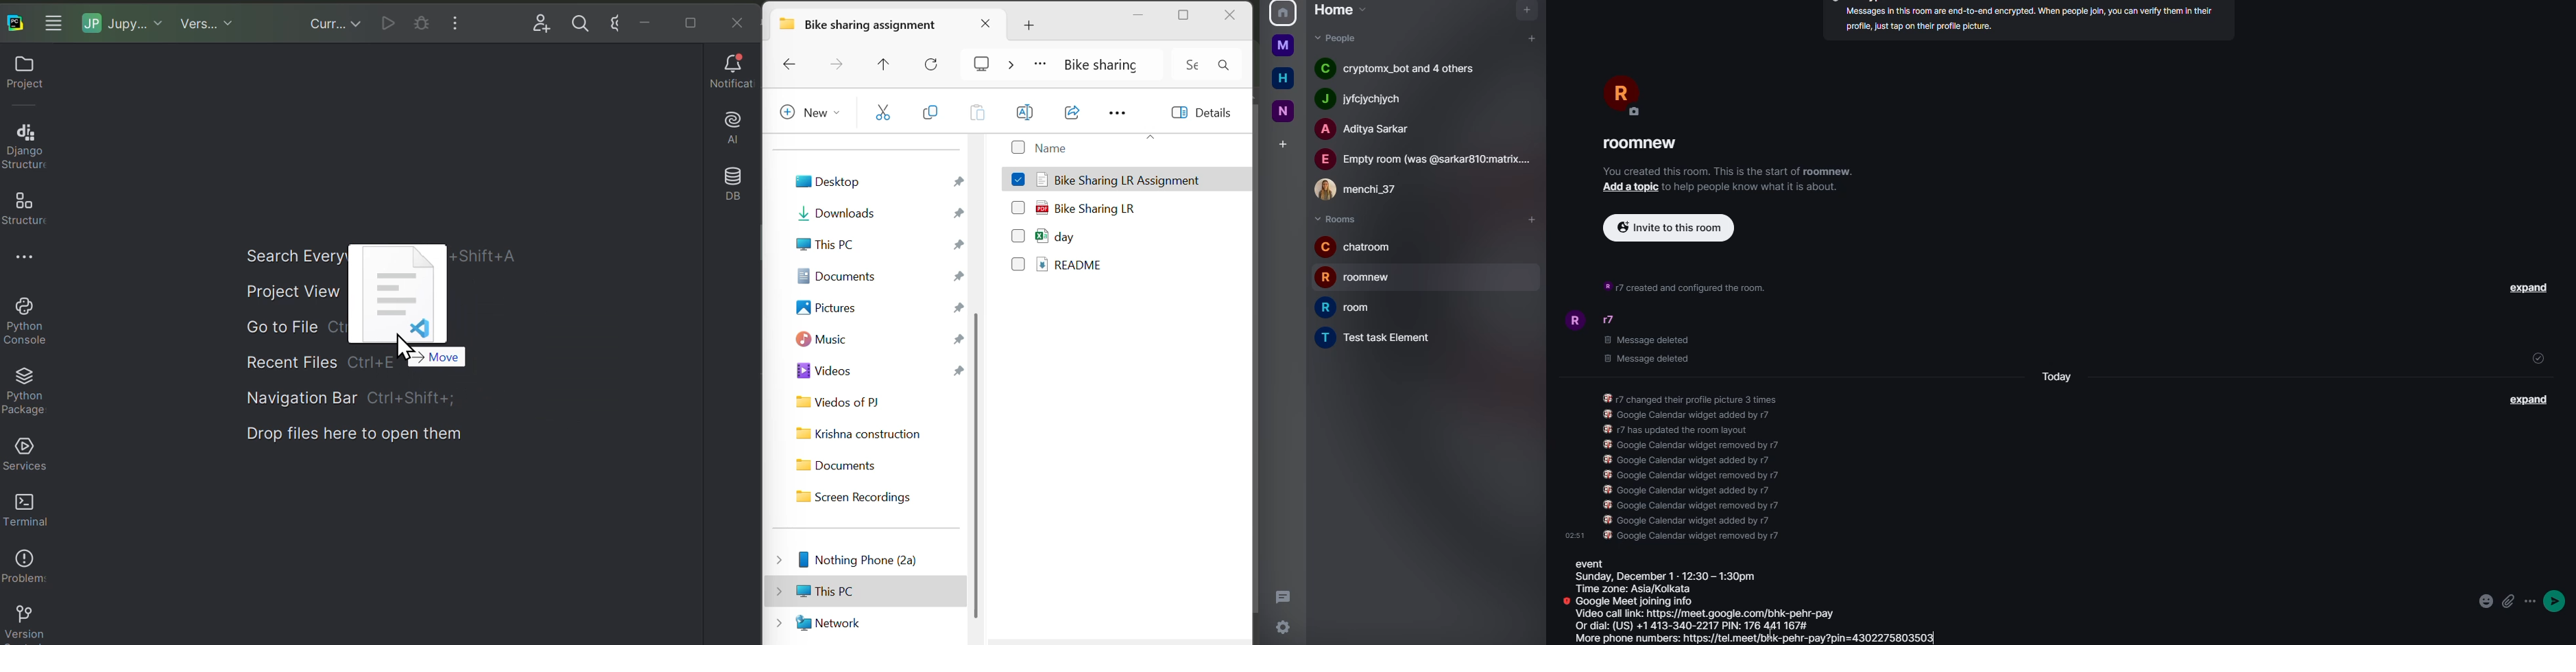  Describe the element at coordinates (1231, 65) in the screenshot. I see `search` at that location.